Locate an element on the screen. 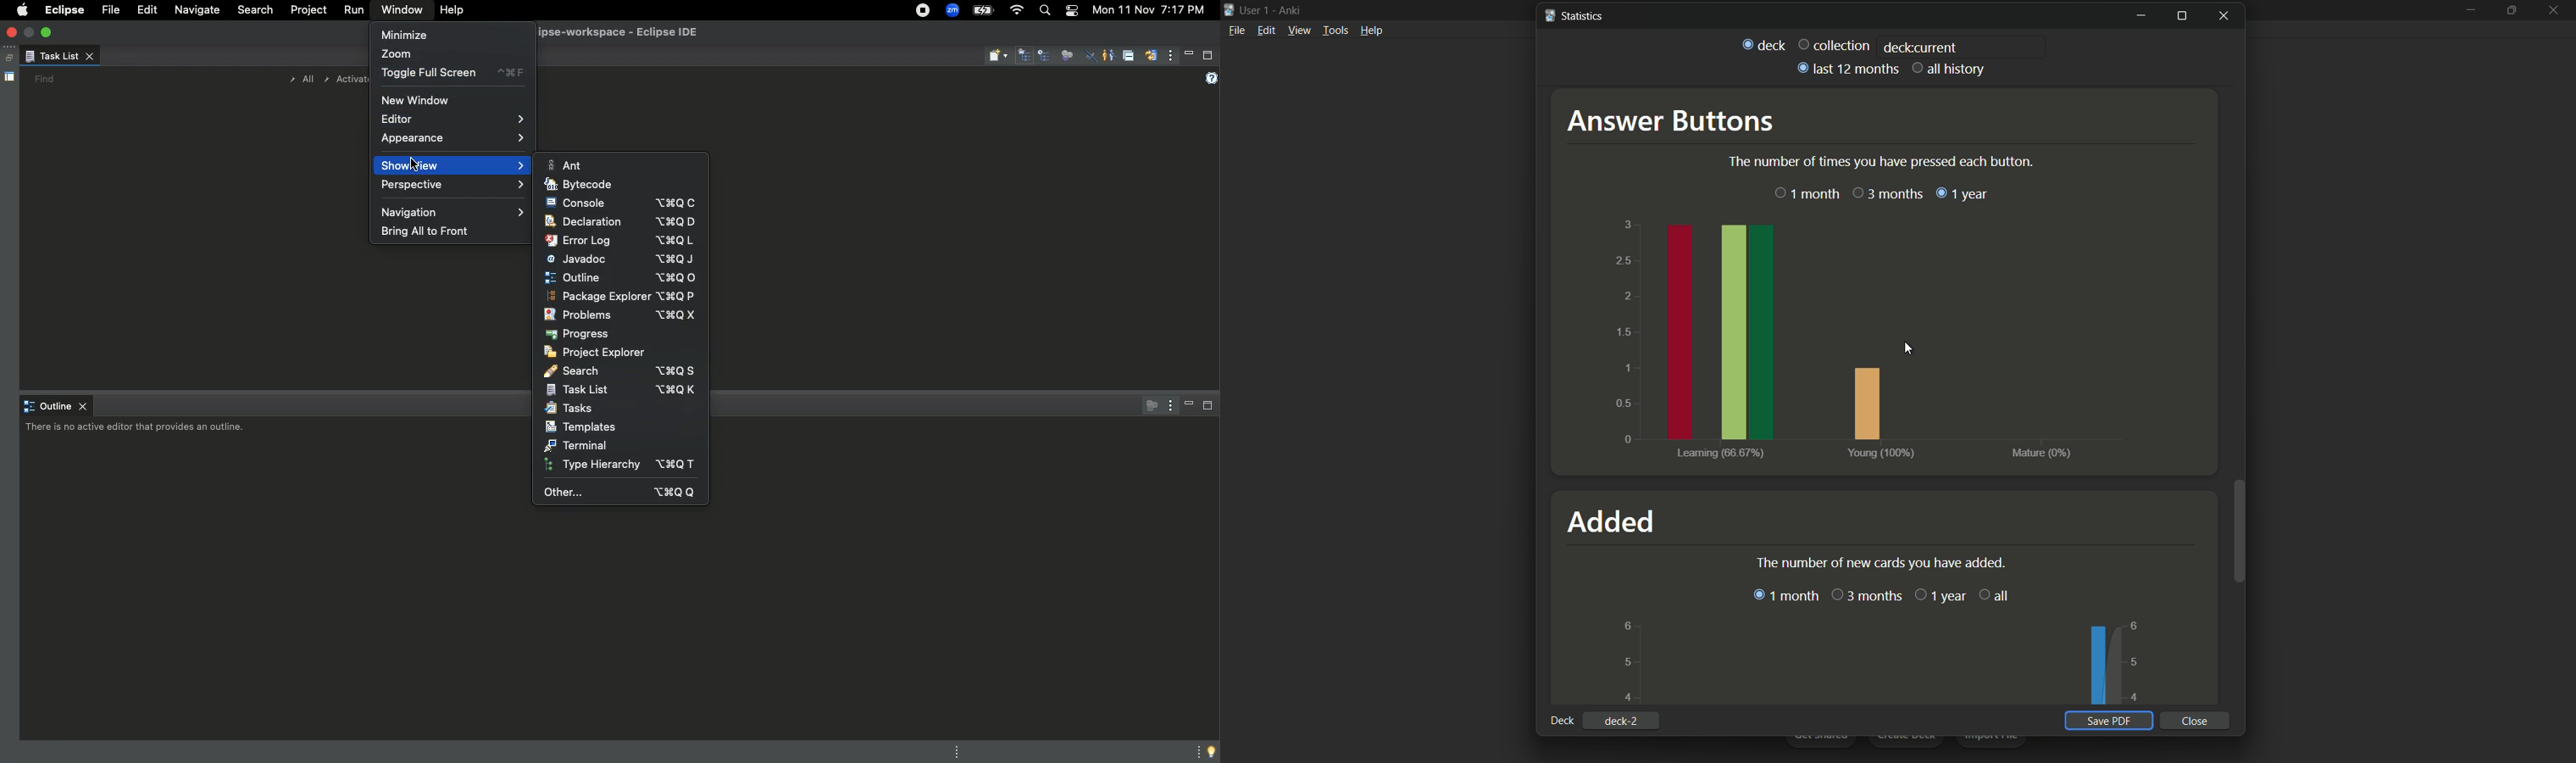 This screenshot has height=784, width=2576. Close is located at coordinates (2197, 721).